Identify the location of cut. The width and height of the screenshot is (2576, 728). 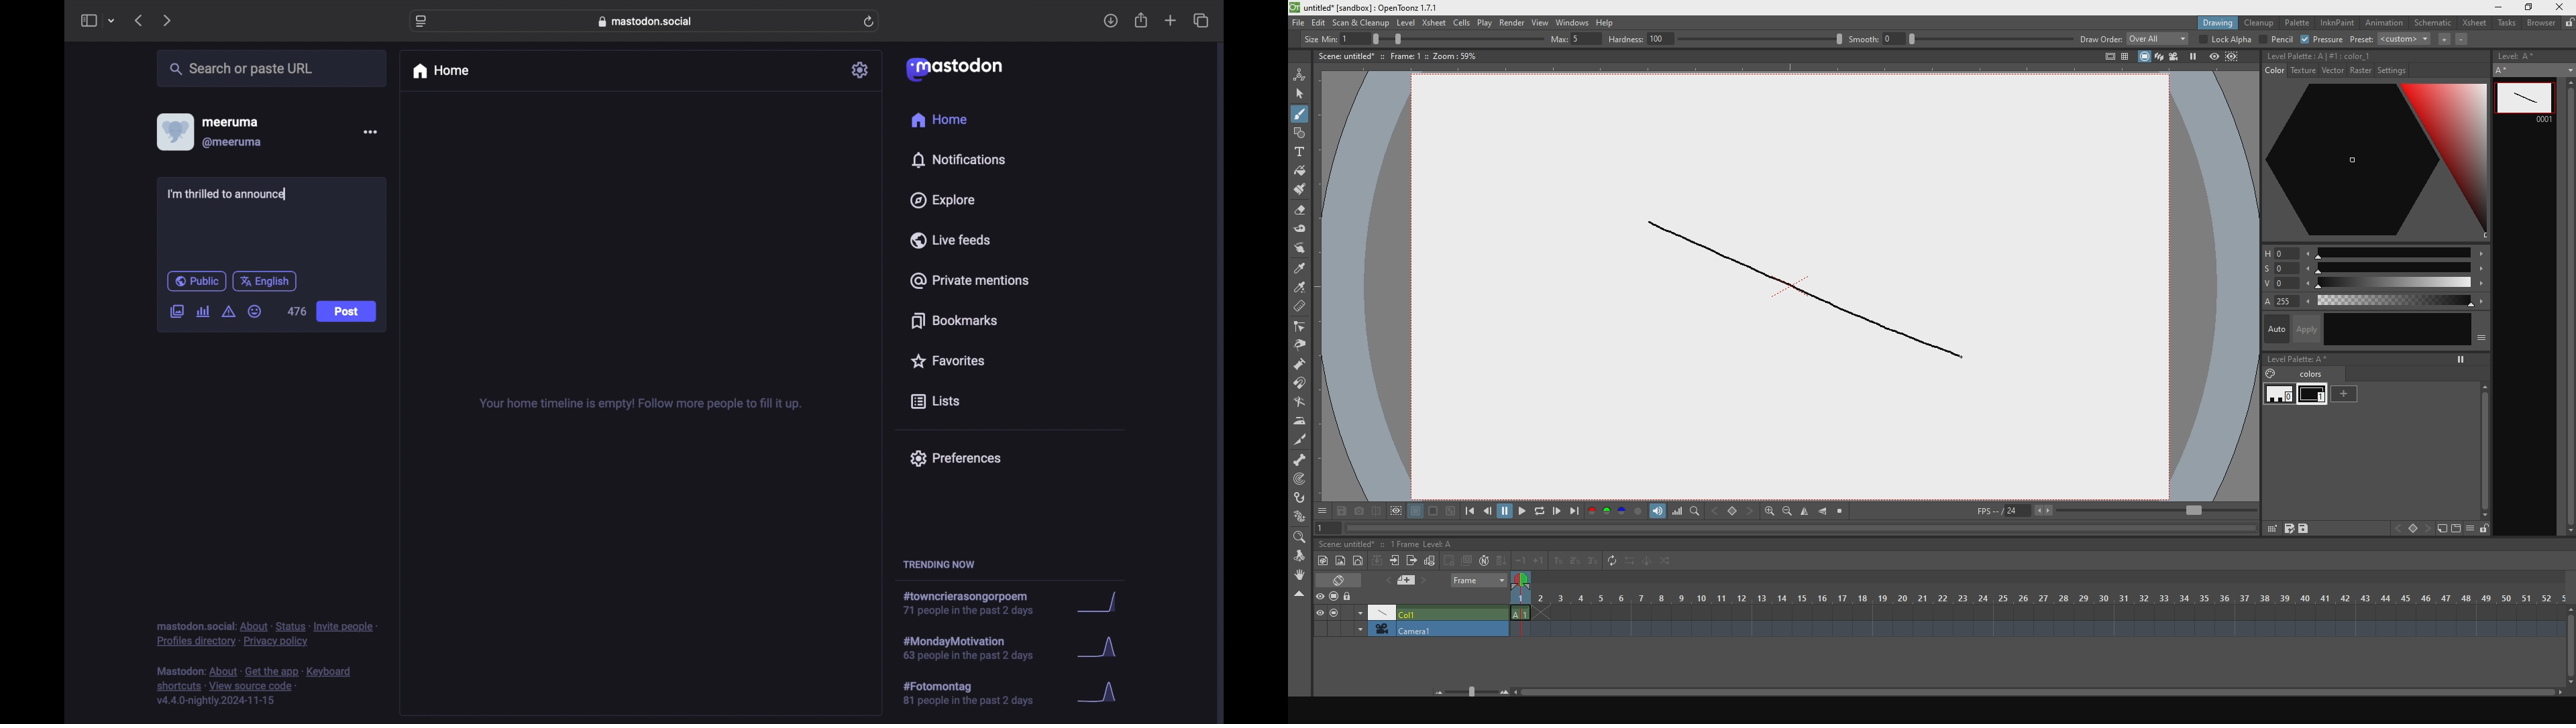
(1300, 439).